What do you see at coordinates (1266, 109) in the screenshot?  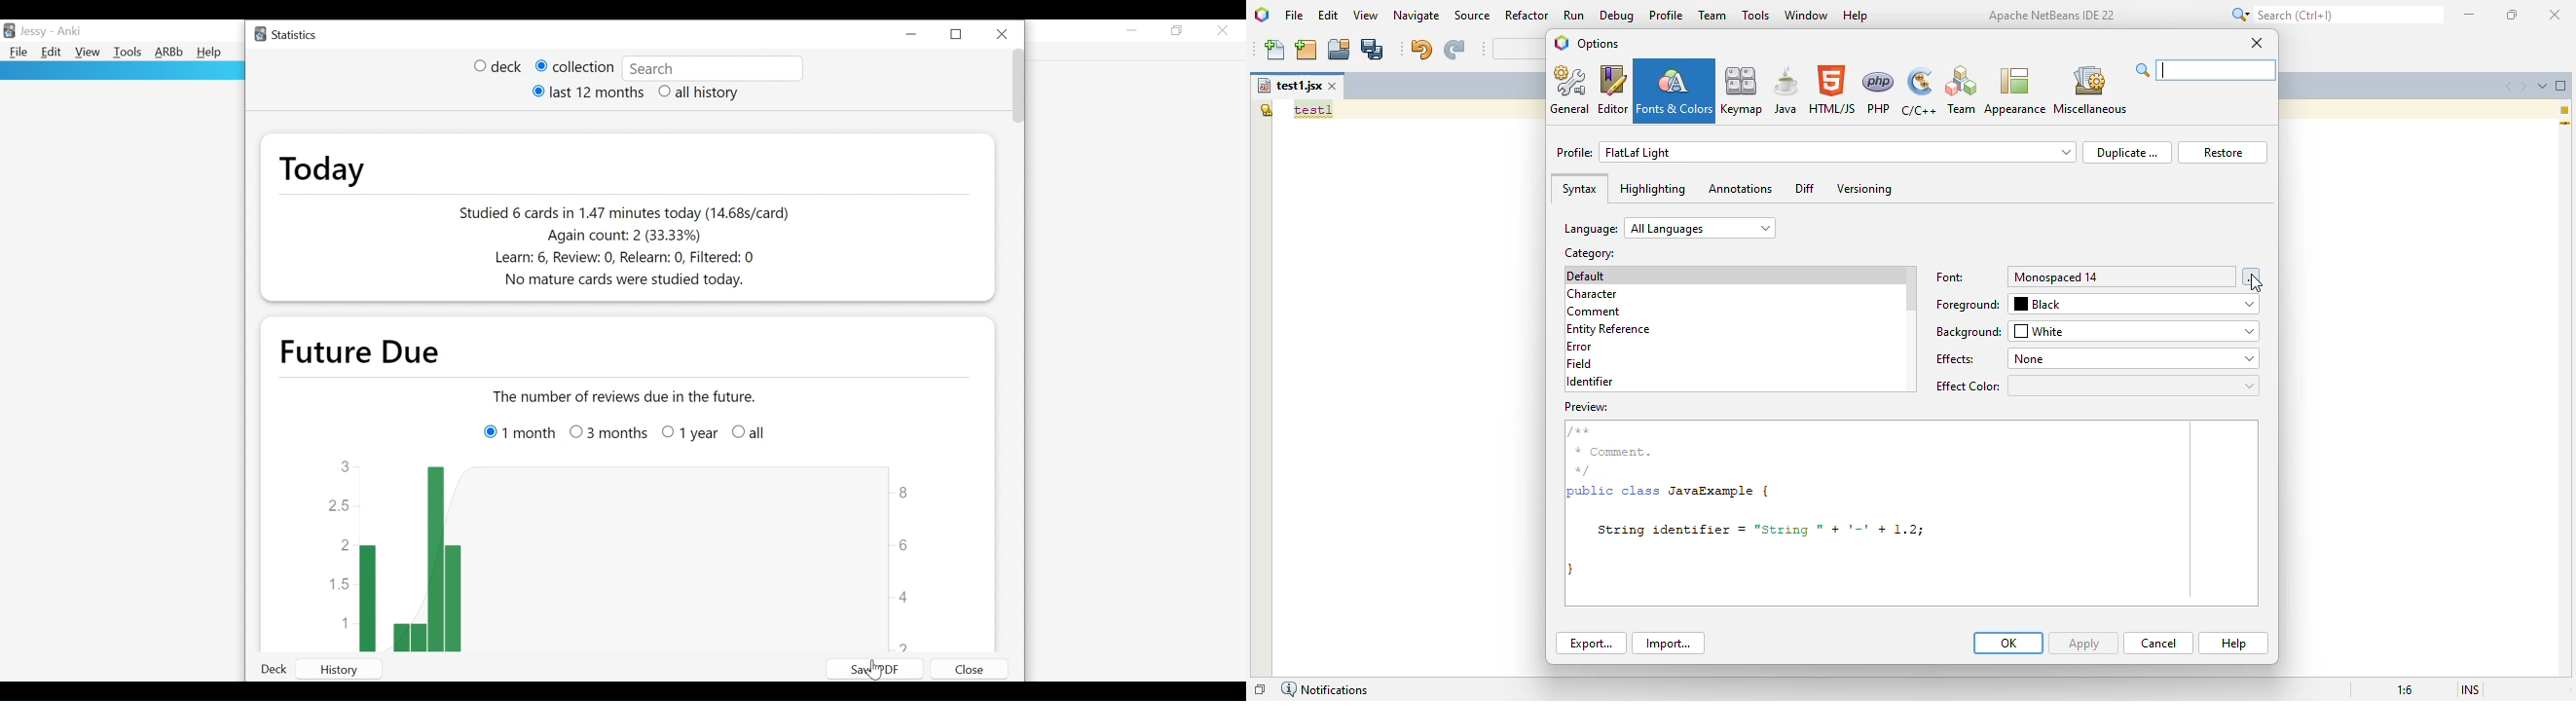 I see `the global variable "test1" is not declared.` at bounding box center [1266, 109].